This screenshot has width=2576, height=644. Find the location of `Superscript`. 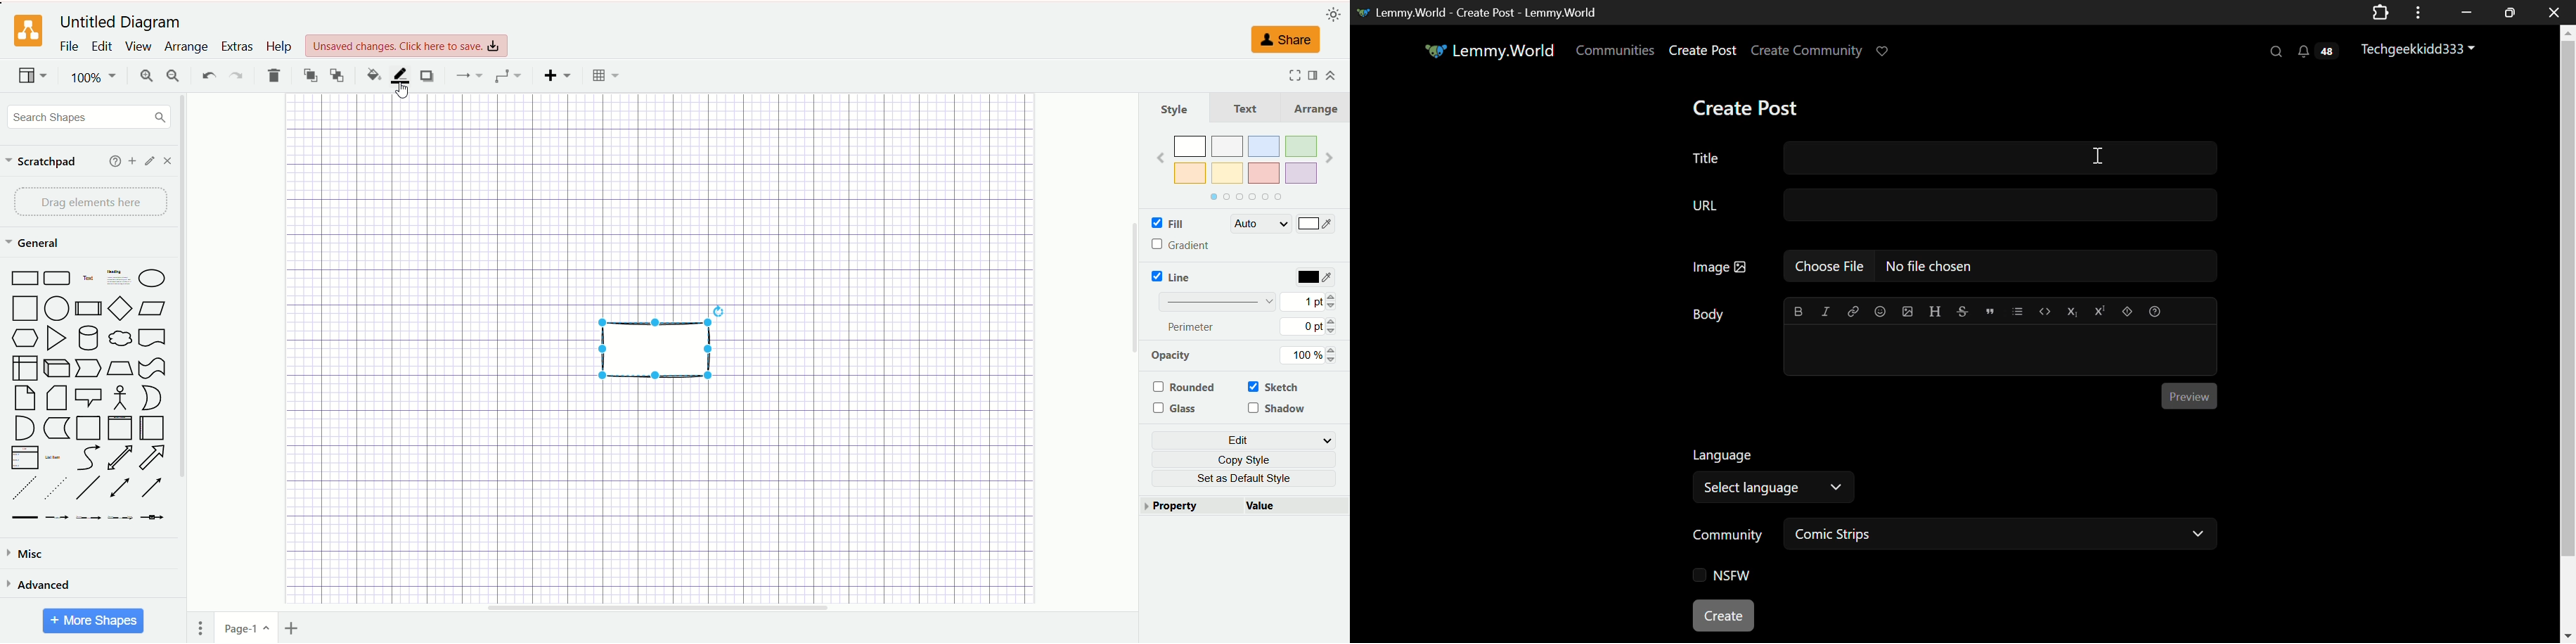

Superscript is located at coordinates (2100, 311).